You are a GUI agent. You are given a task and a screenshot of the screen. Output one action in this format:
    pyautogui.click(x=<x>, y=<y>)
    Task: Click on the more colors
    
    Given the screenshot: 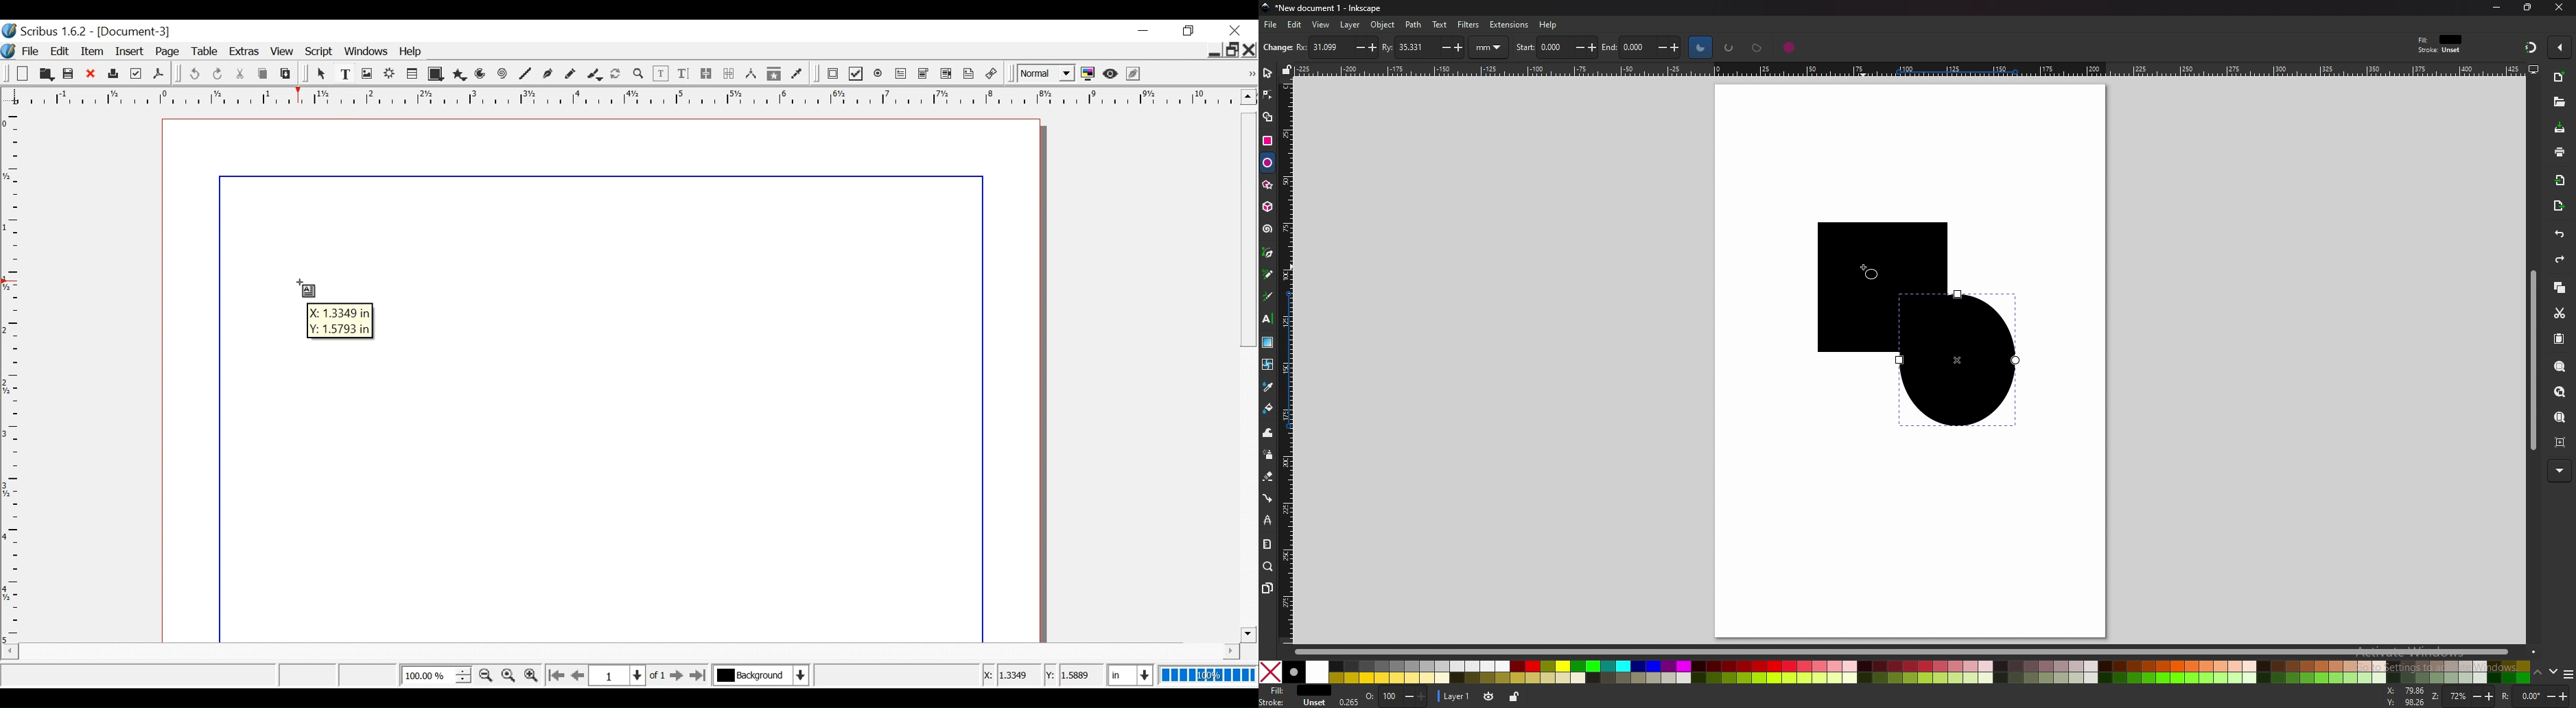 What is the action you would take?
    pyautogui.click(x=2568, y=674)
    